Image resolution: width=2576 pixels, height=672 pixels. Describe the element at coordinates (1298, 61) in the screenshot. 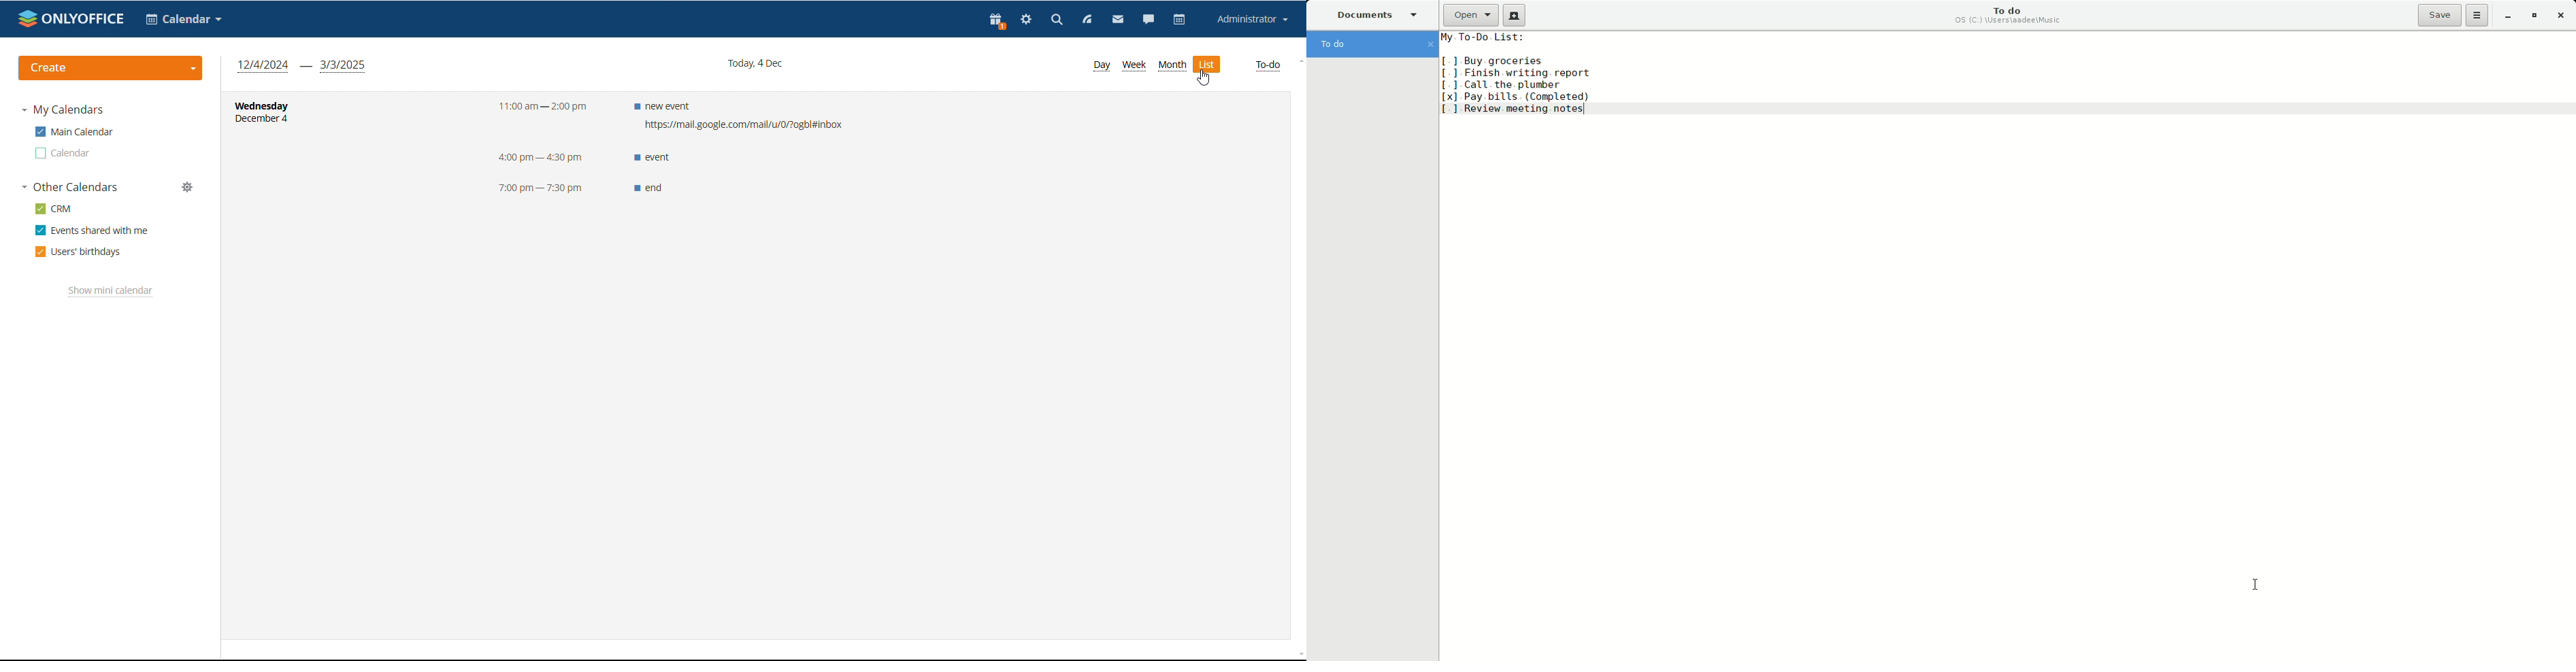

I see `scroll up` at that location.